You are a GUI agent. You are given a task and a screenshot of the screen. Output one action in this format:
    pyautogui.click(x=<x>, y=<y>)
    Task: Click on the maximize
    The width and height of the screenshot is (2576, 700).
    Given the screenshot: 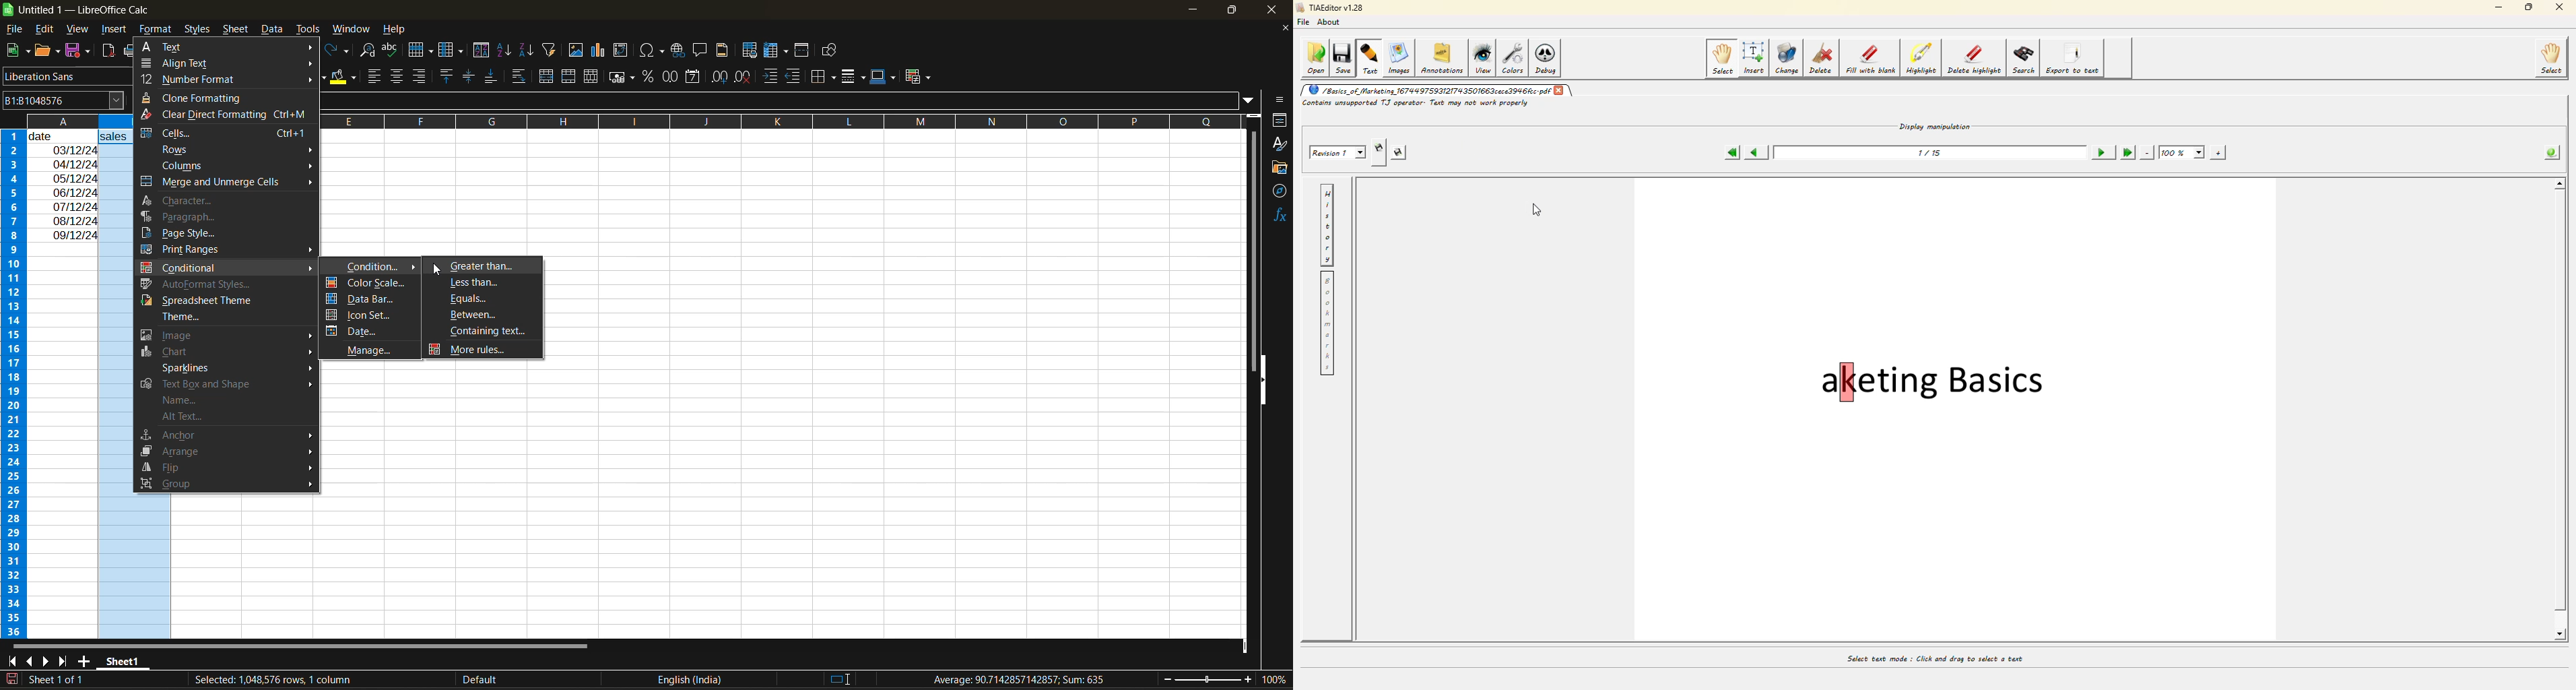 What is the action you would take?
    pyautogui.click(x=1235, y=13)
    